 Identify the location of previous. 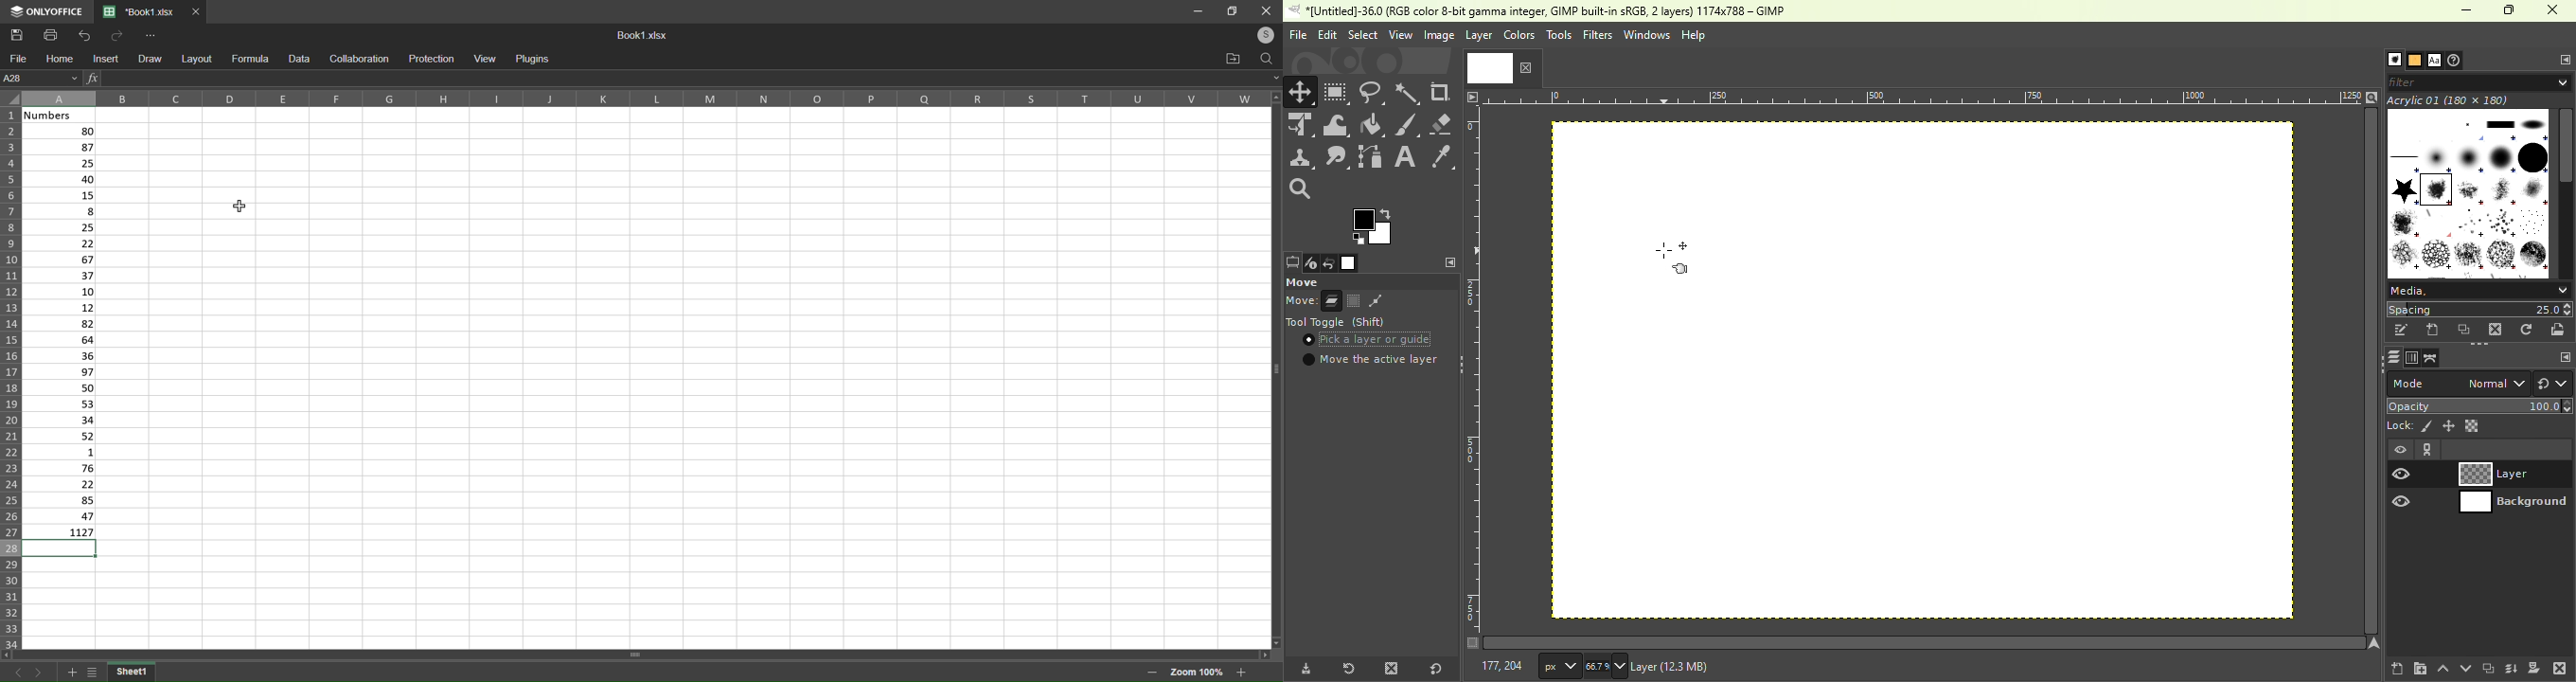
(13, 670).